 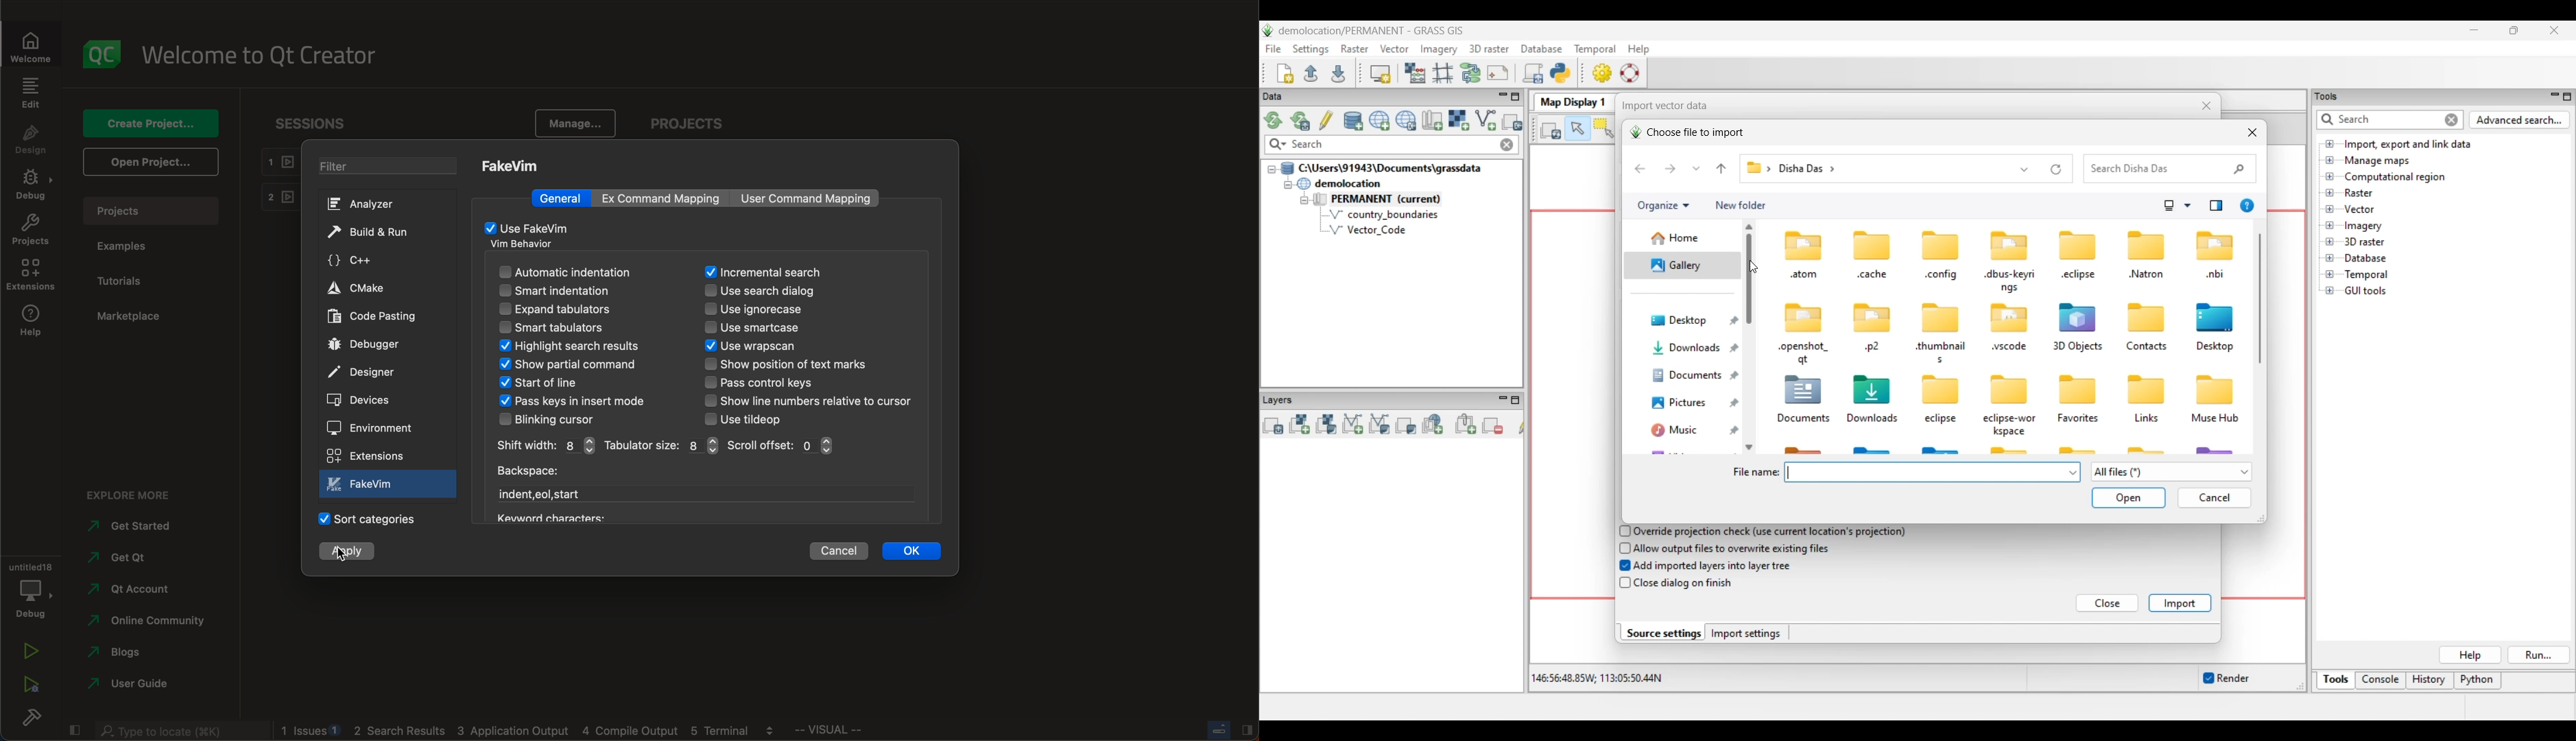 What do you see at coordinates (554, 419) in the screenshot?
I see `blinking cursor` at bounding box center [554, 419].